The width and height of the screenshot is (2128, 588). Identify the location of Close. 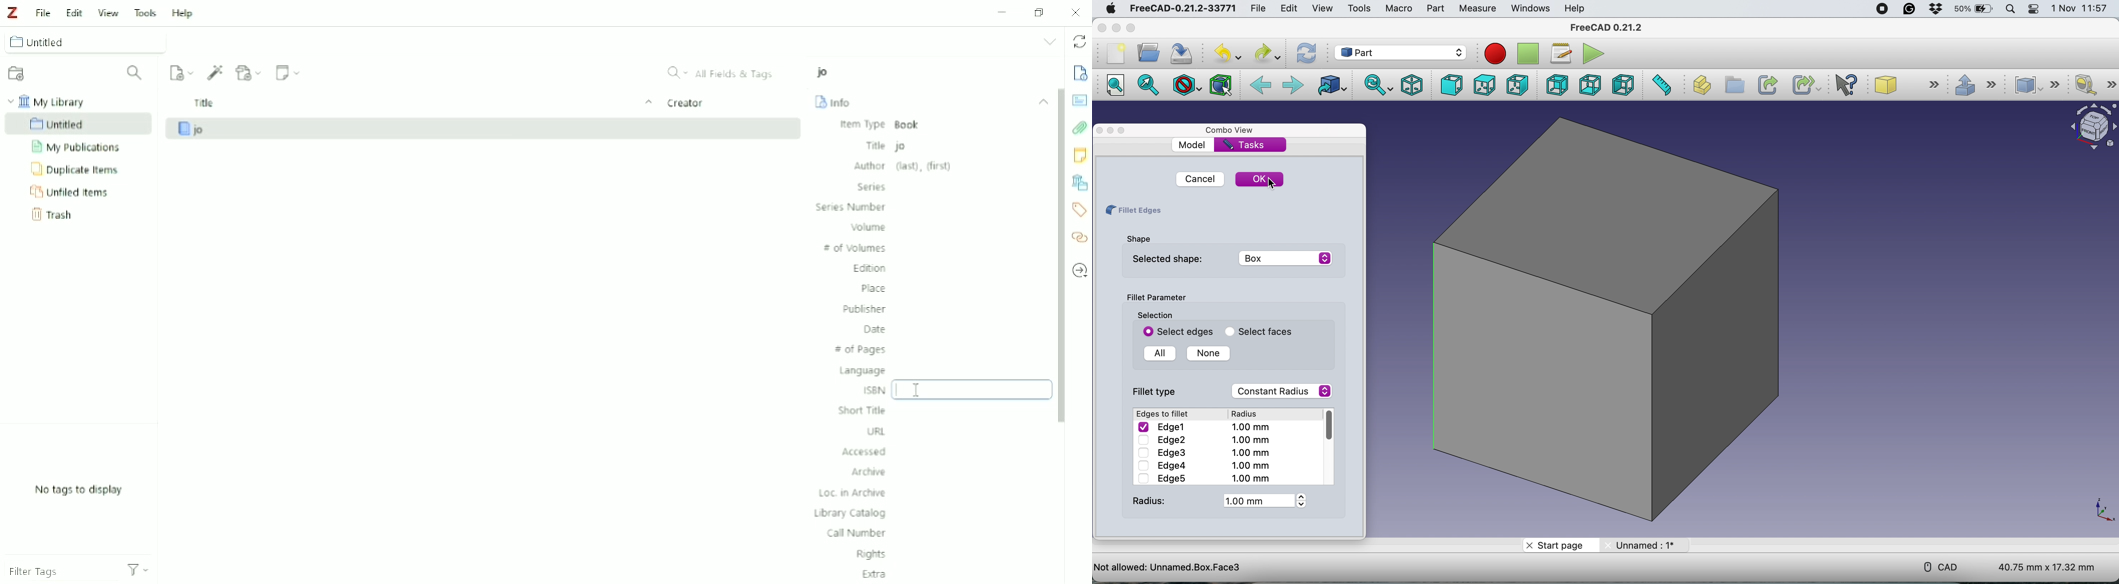
(1074, 12).